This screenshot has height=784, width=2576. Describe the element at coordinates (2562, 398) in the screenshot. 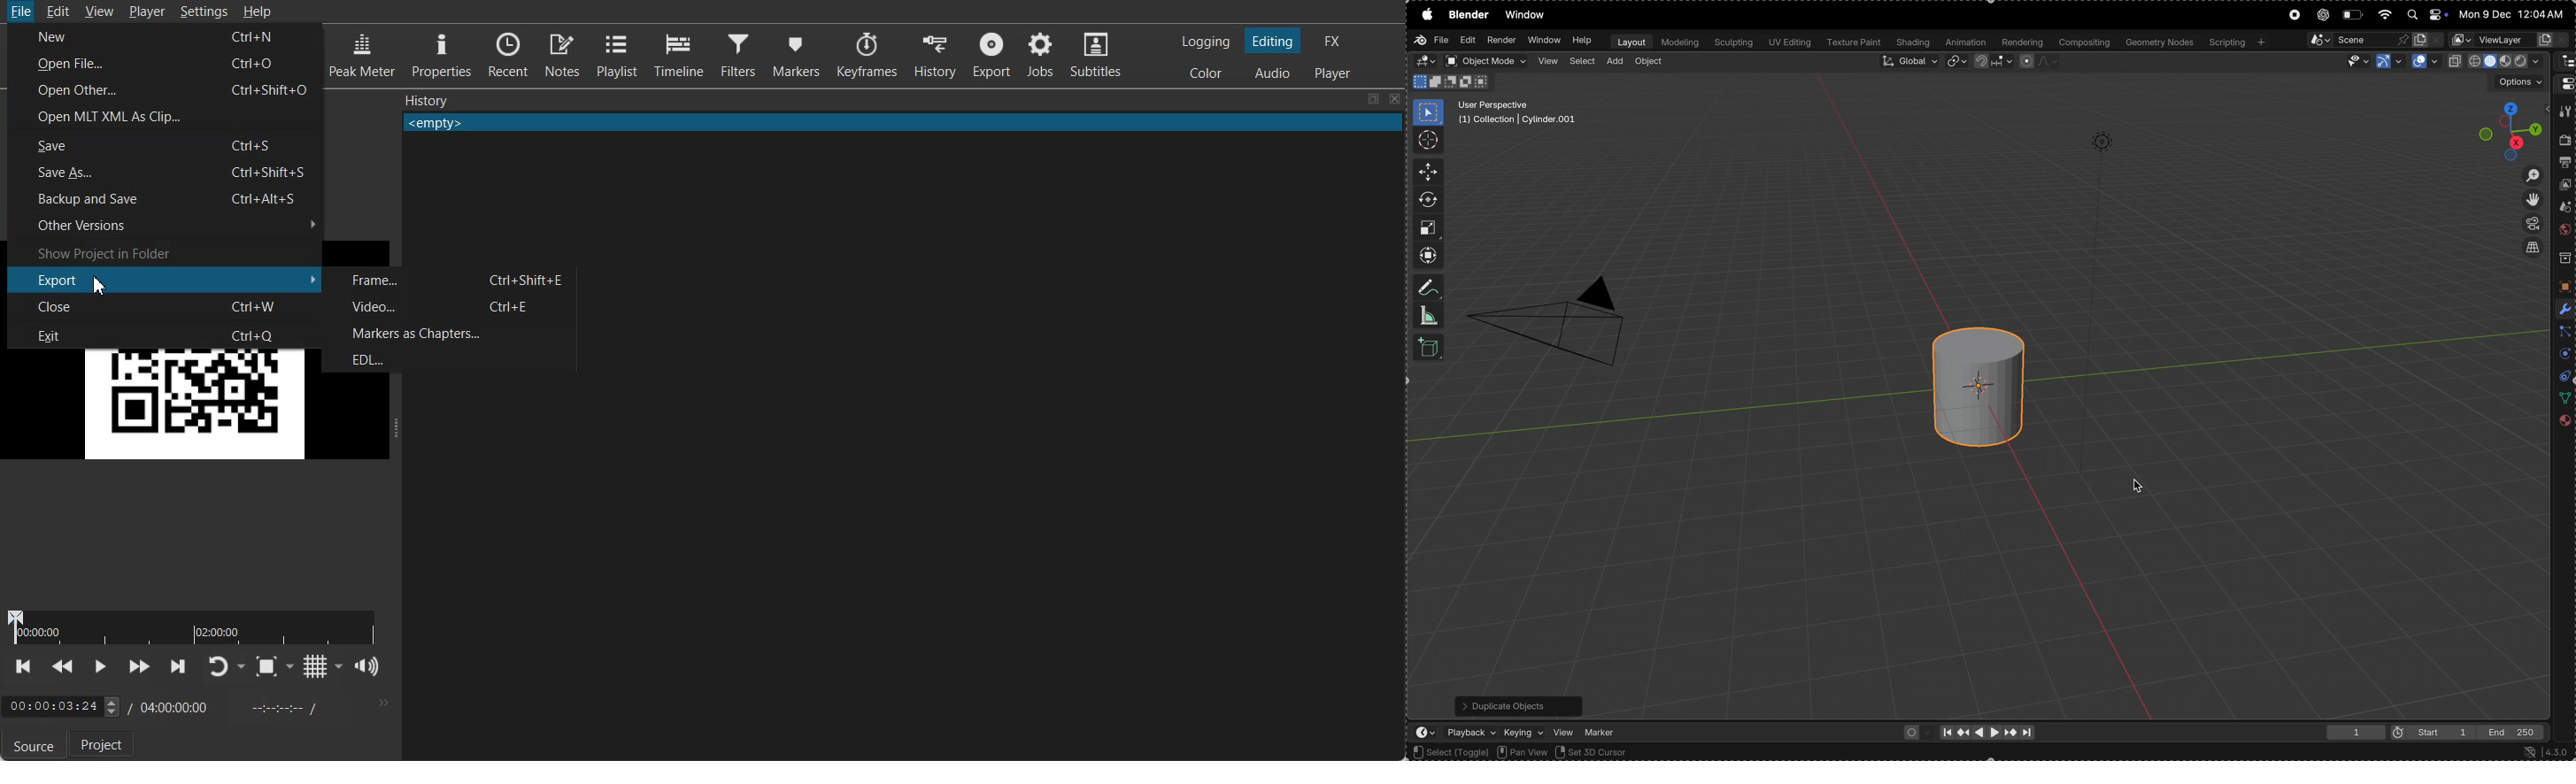

I see `data` at that location.